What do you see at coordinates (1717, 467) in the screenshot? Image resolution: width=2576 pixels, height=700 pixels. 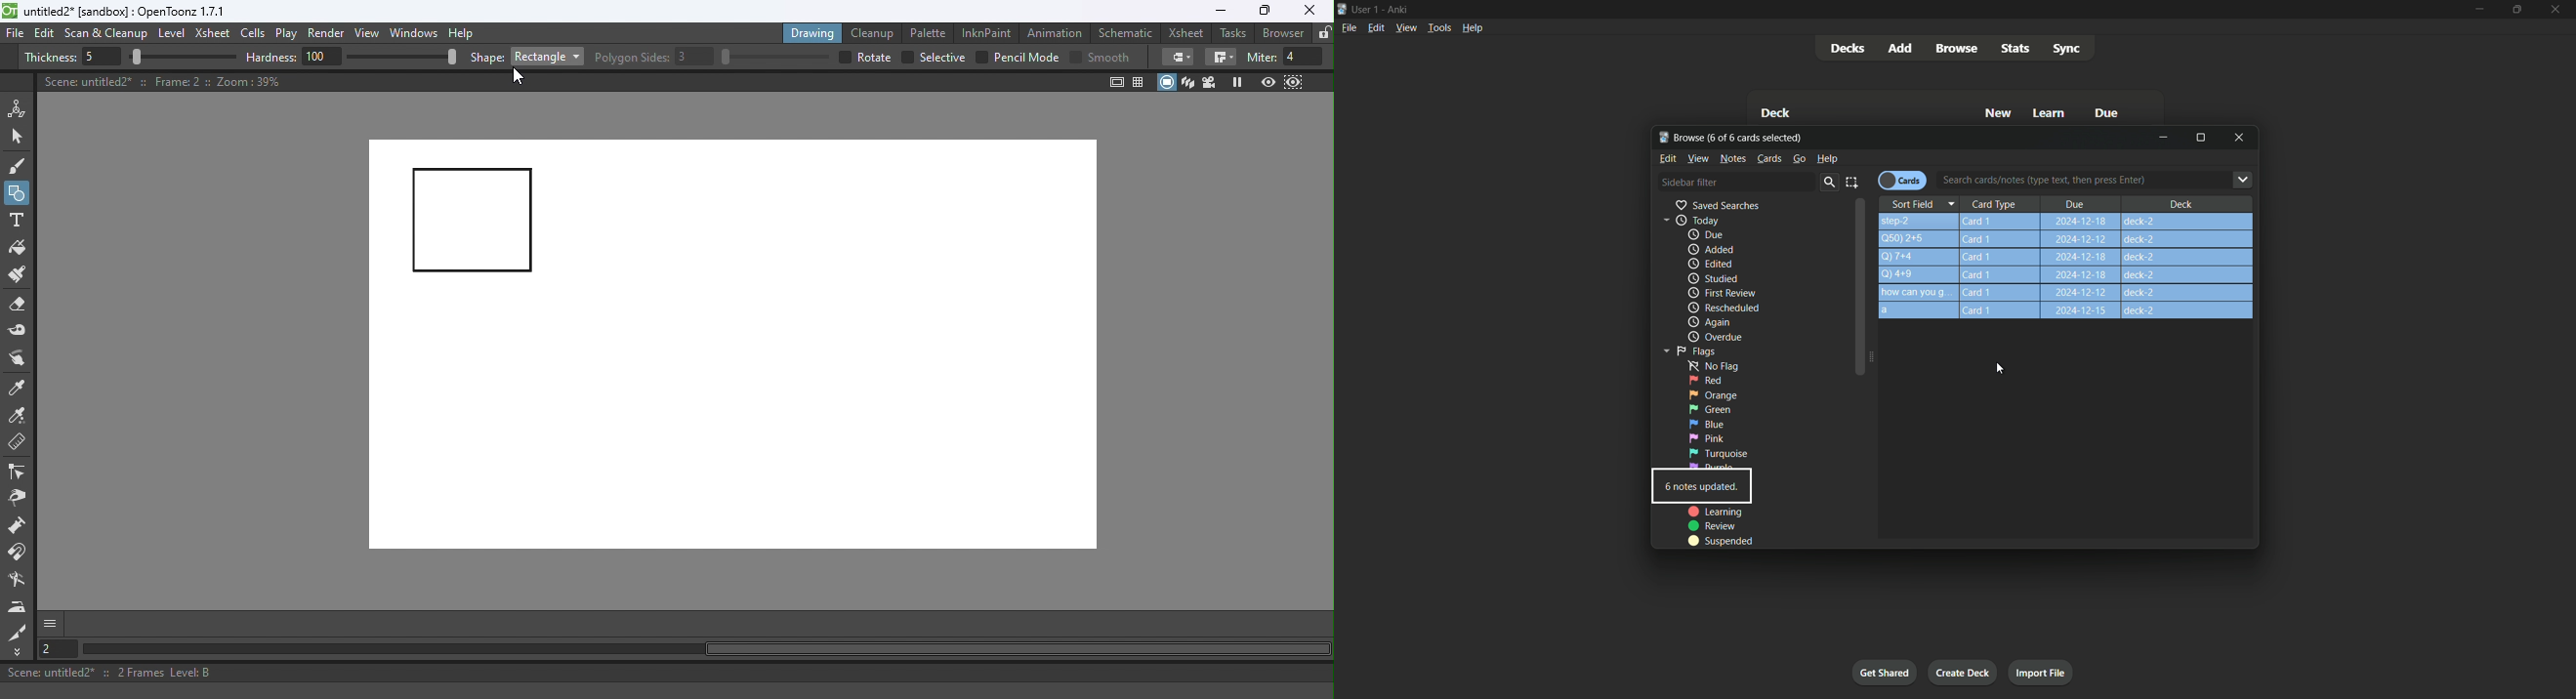 I see `Purple` at bounding box center [1717, 467].